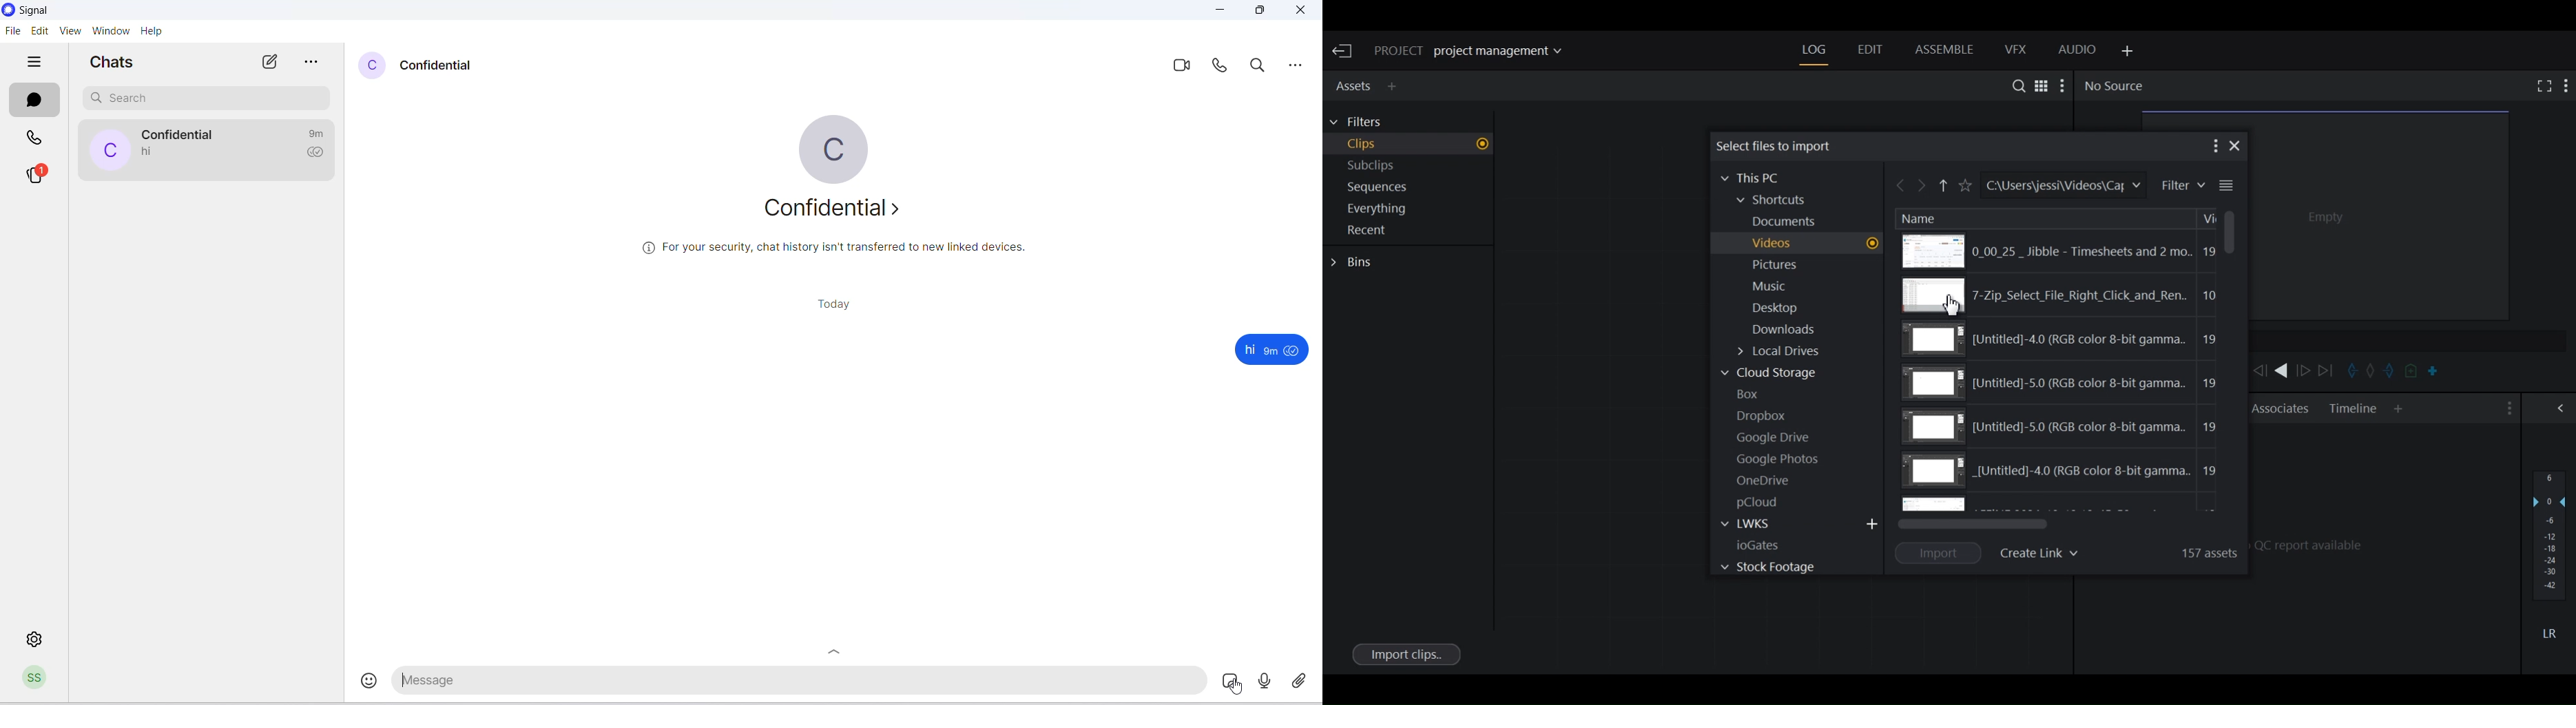 The width and height of the screenshot is (2576, 728). I want to click on chats heading, so click(114, 63).